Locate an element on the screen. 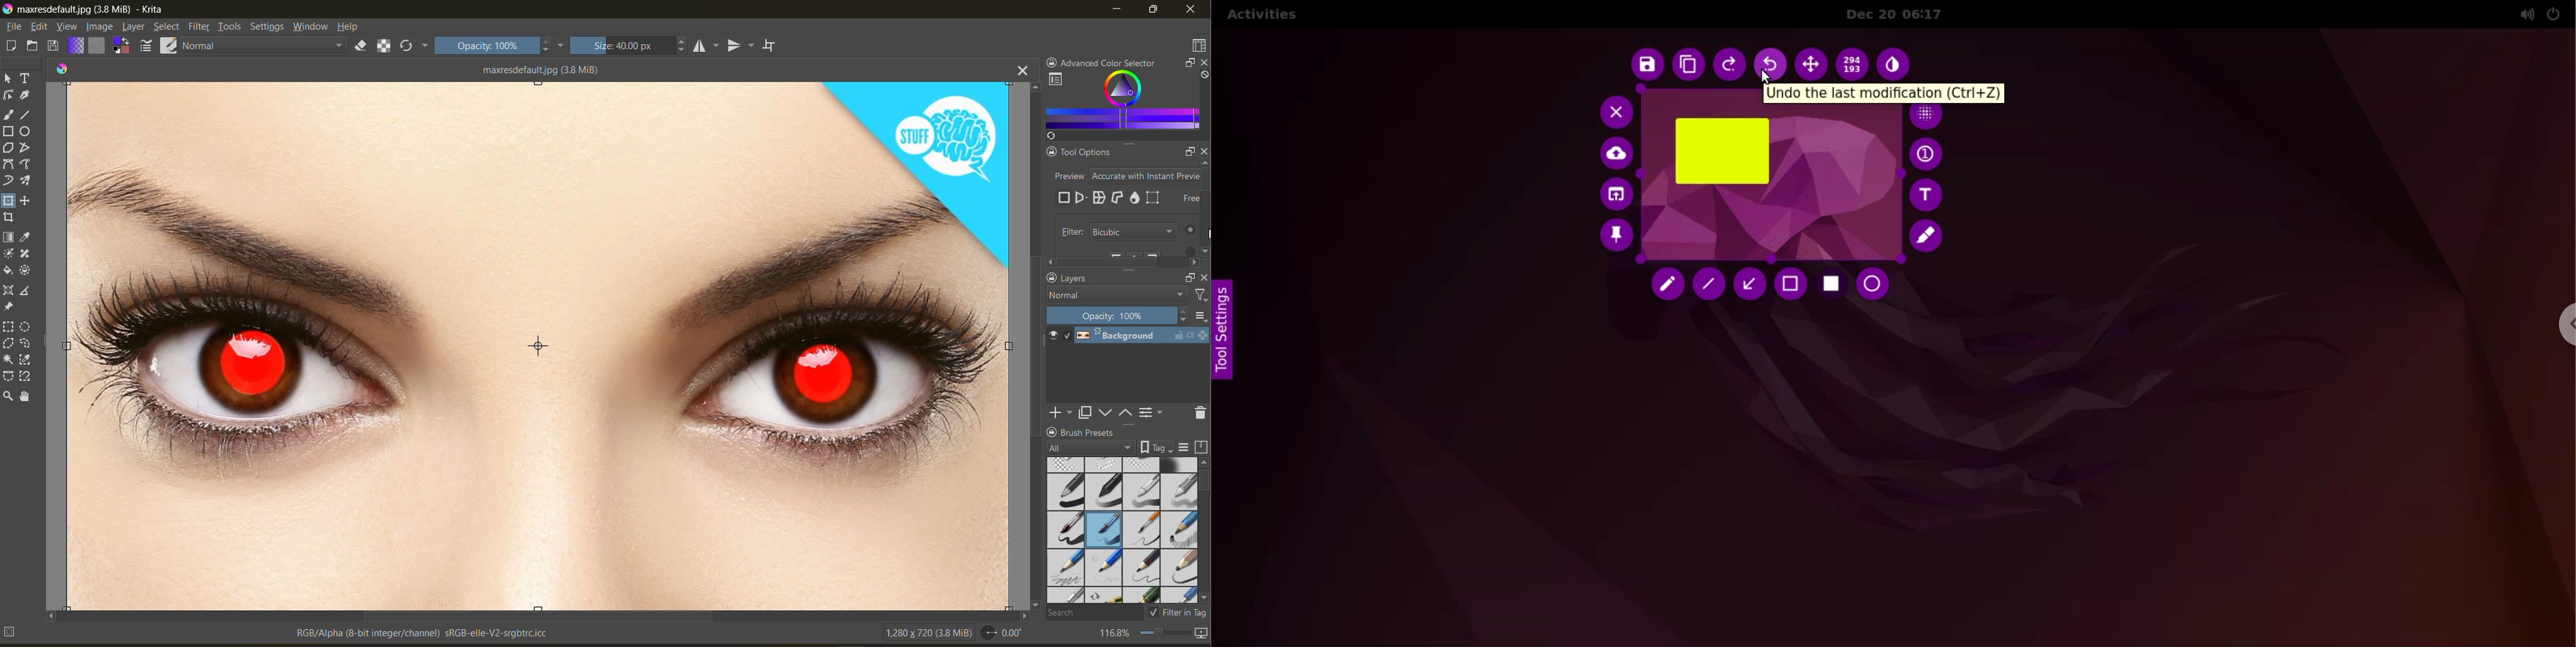 The image size is (2576, 672). view or change the layer properties is located at coordinates (1154, 412).